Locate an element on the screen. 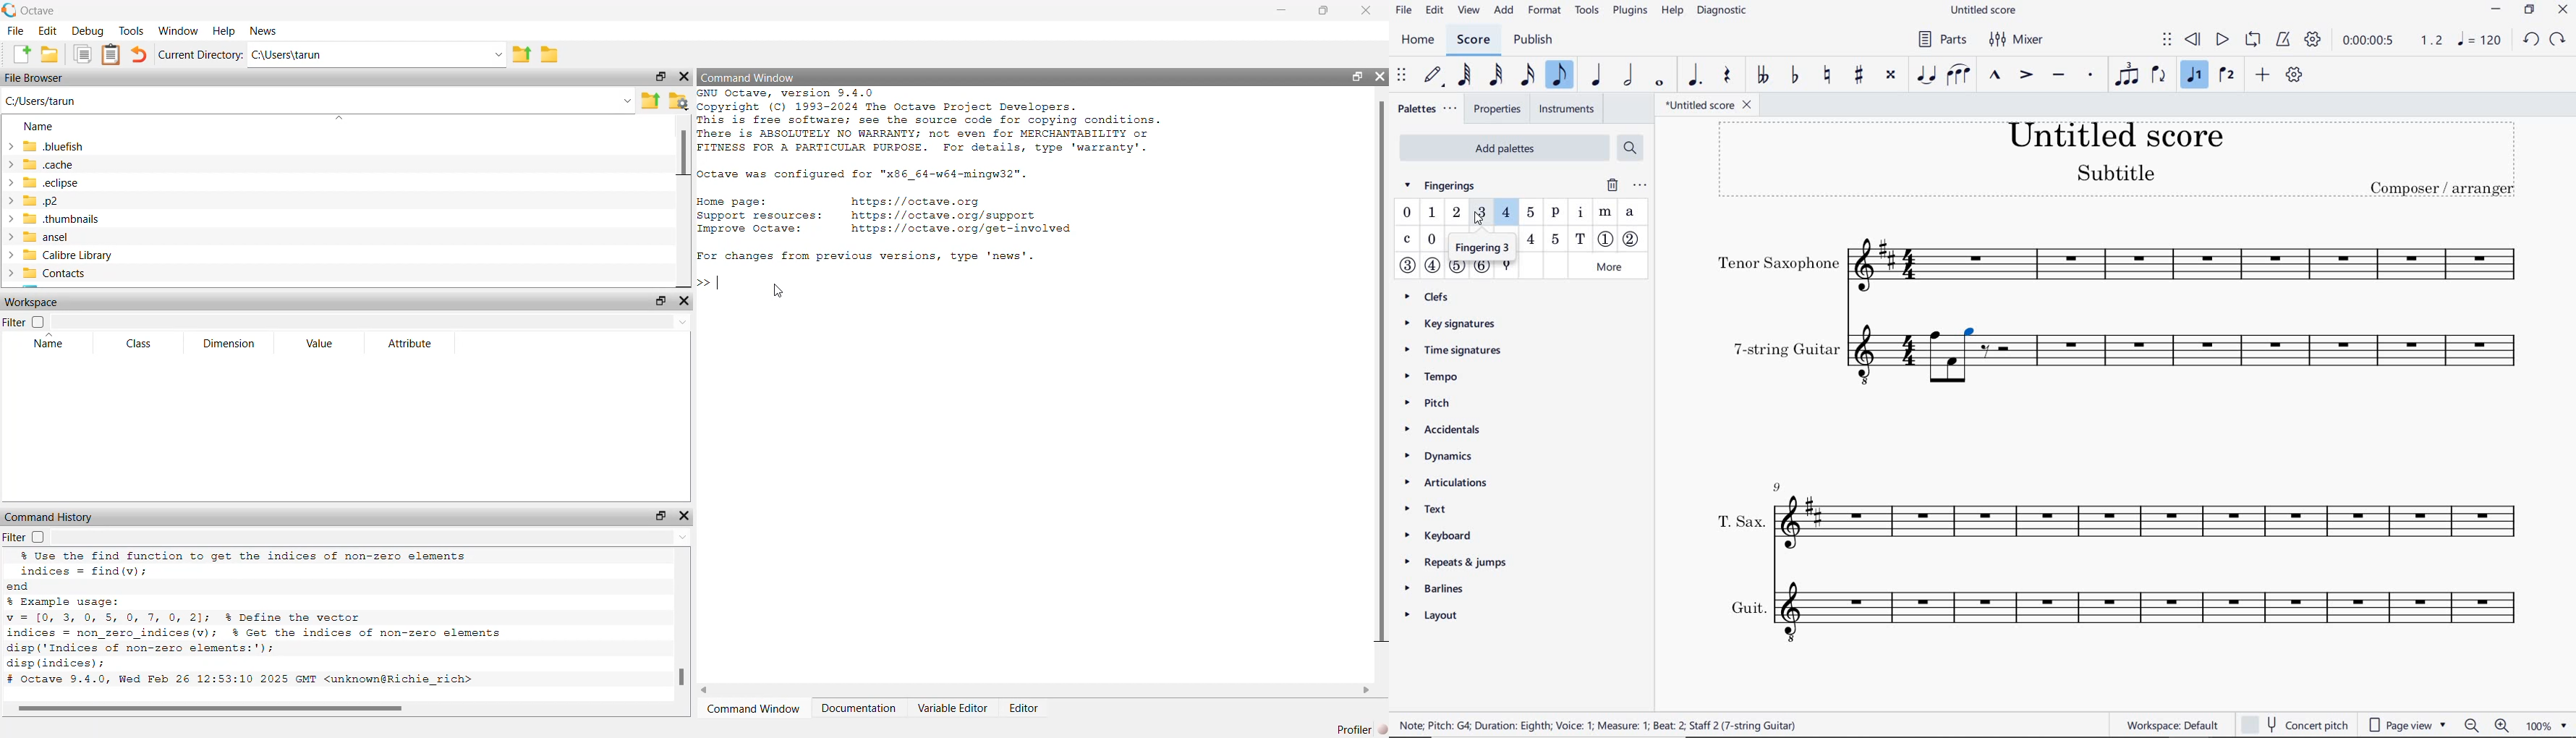  DEFAULT (STEP TIME) is located at coordinates (1432, 76).